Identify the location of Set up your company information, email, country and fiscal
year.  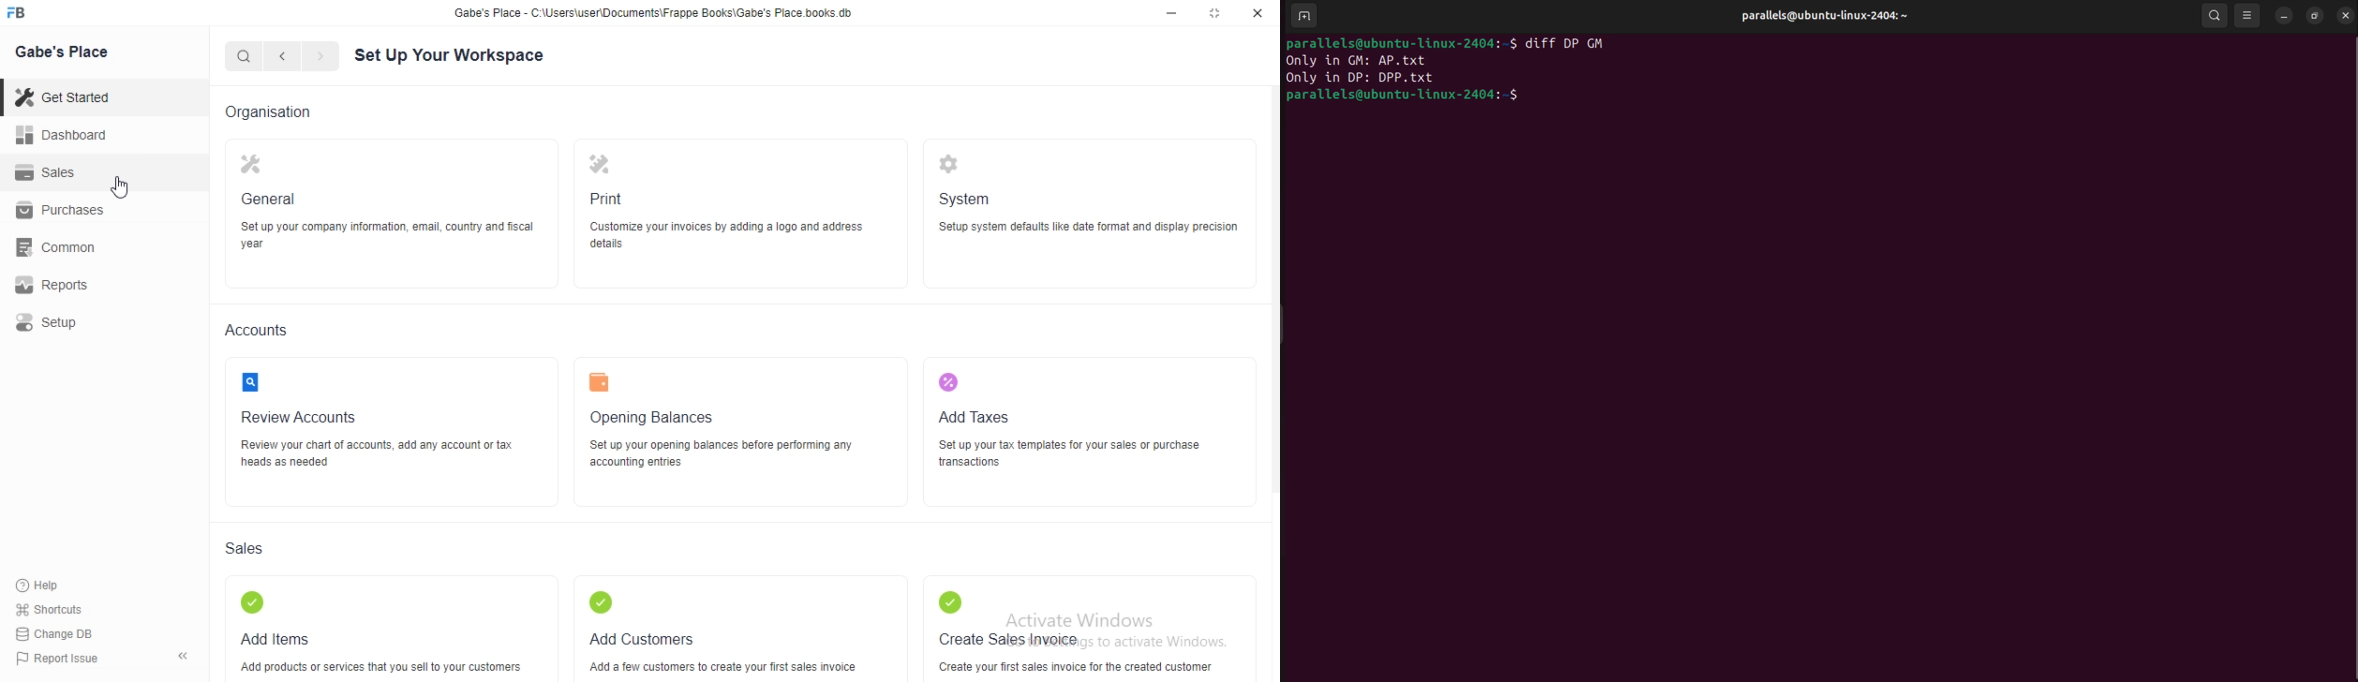
(387, 234).